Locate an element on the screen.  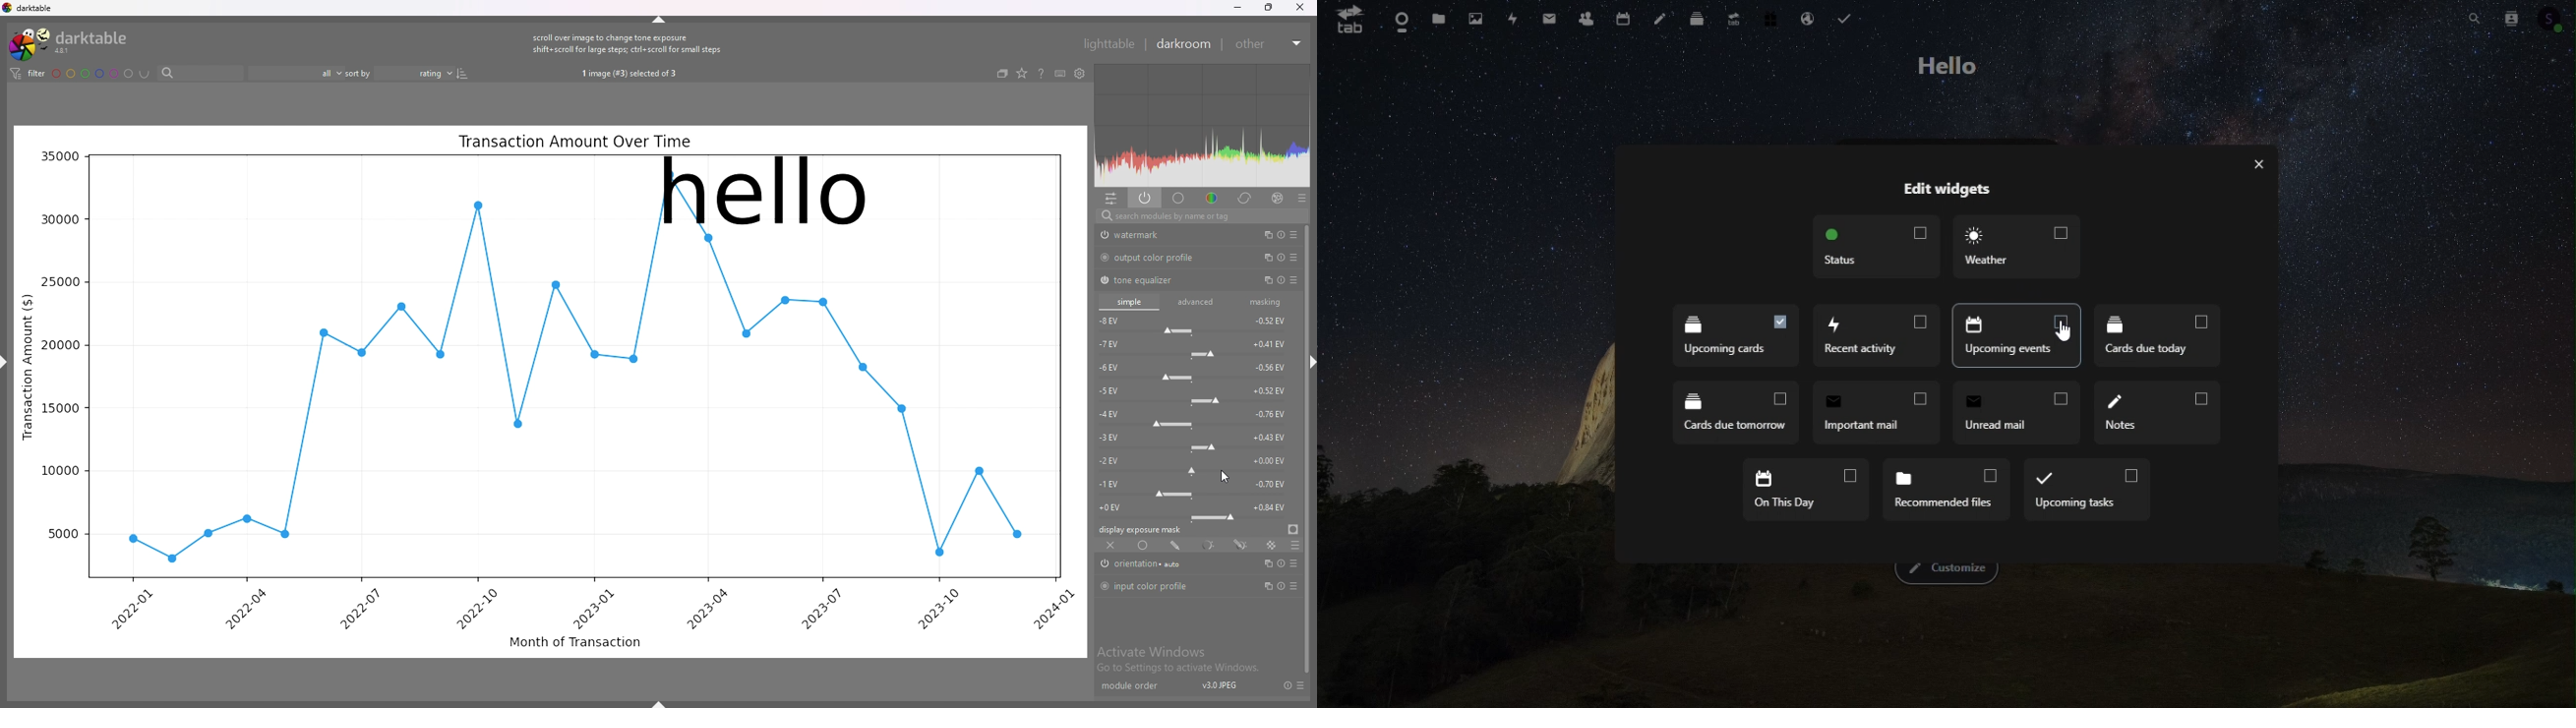
uniformly is located at coordinates (1145, 545).